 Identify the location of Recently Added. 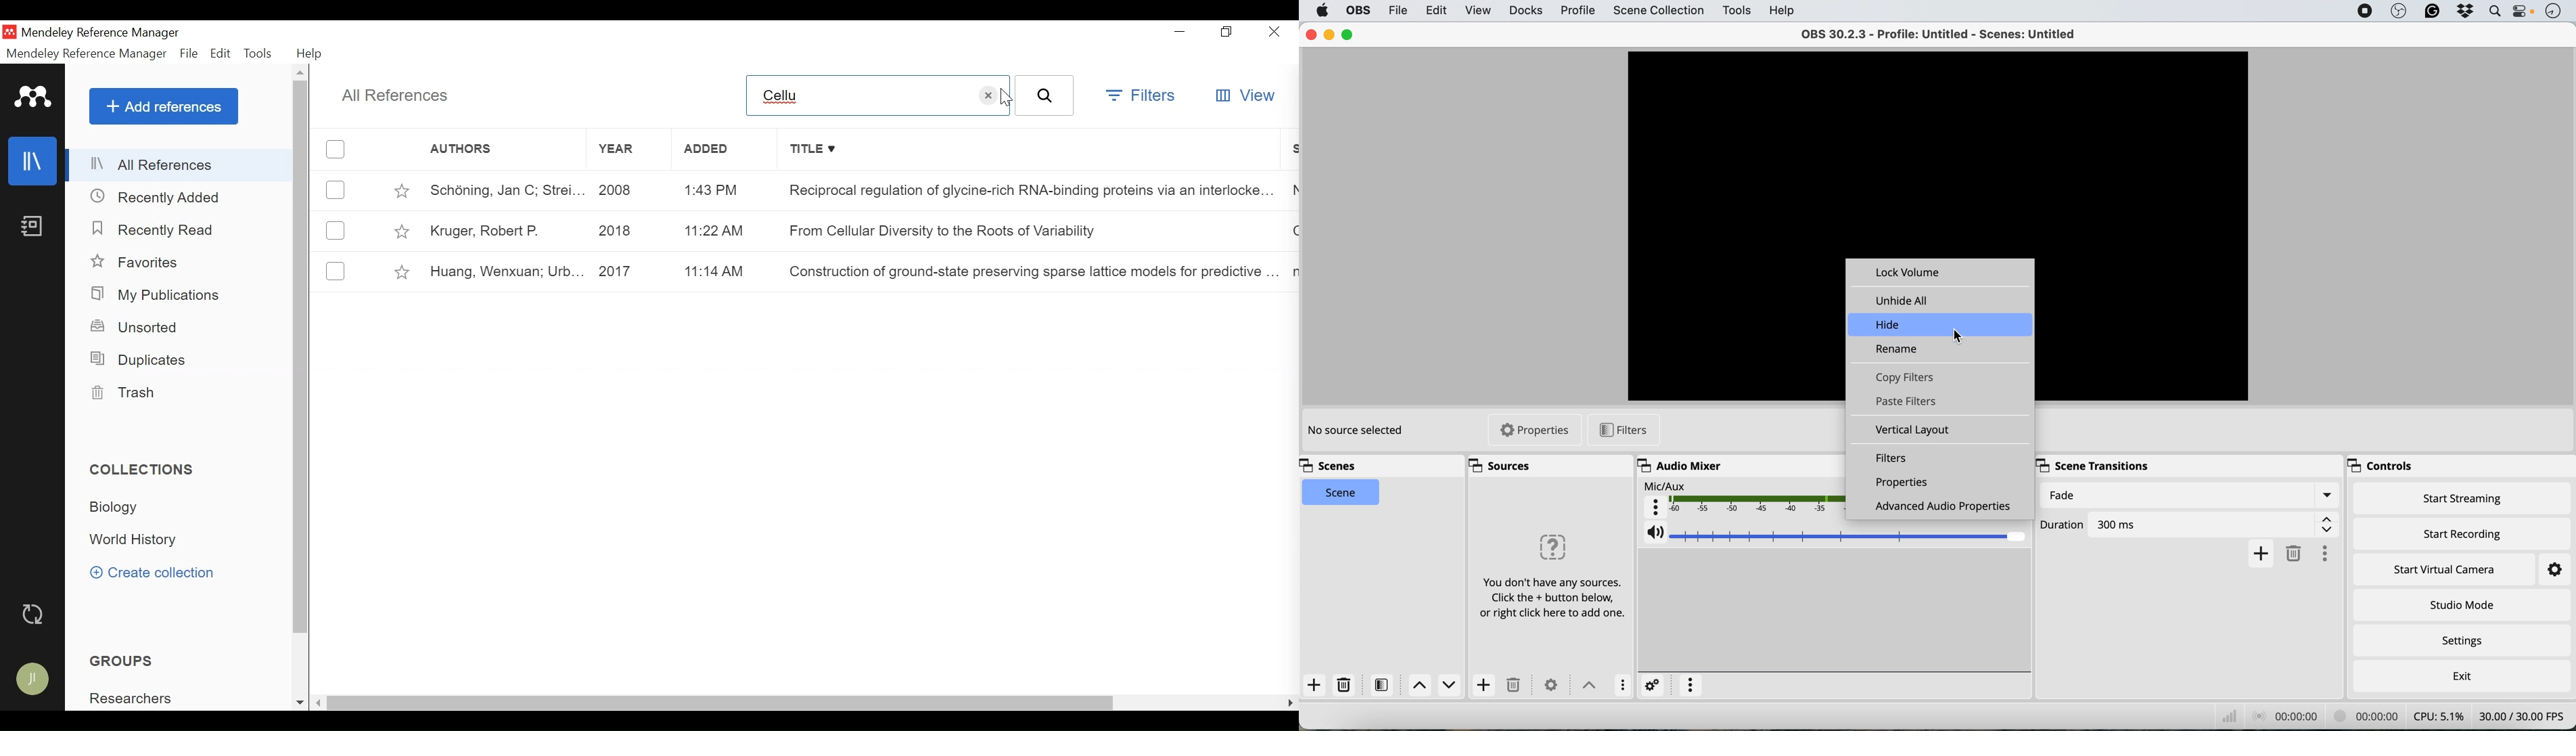
(159, 196).